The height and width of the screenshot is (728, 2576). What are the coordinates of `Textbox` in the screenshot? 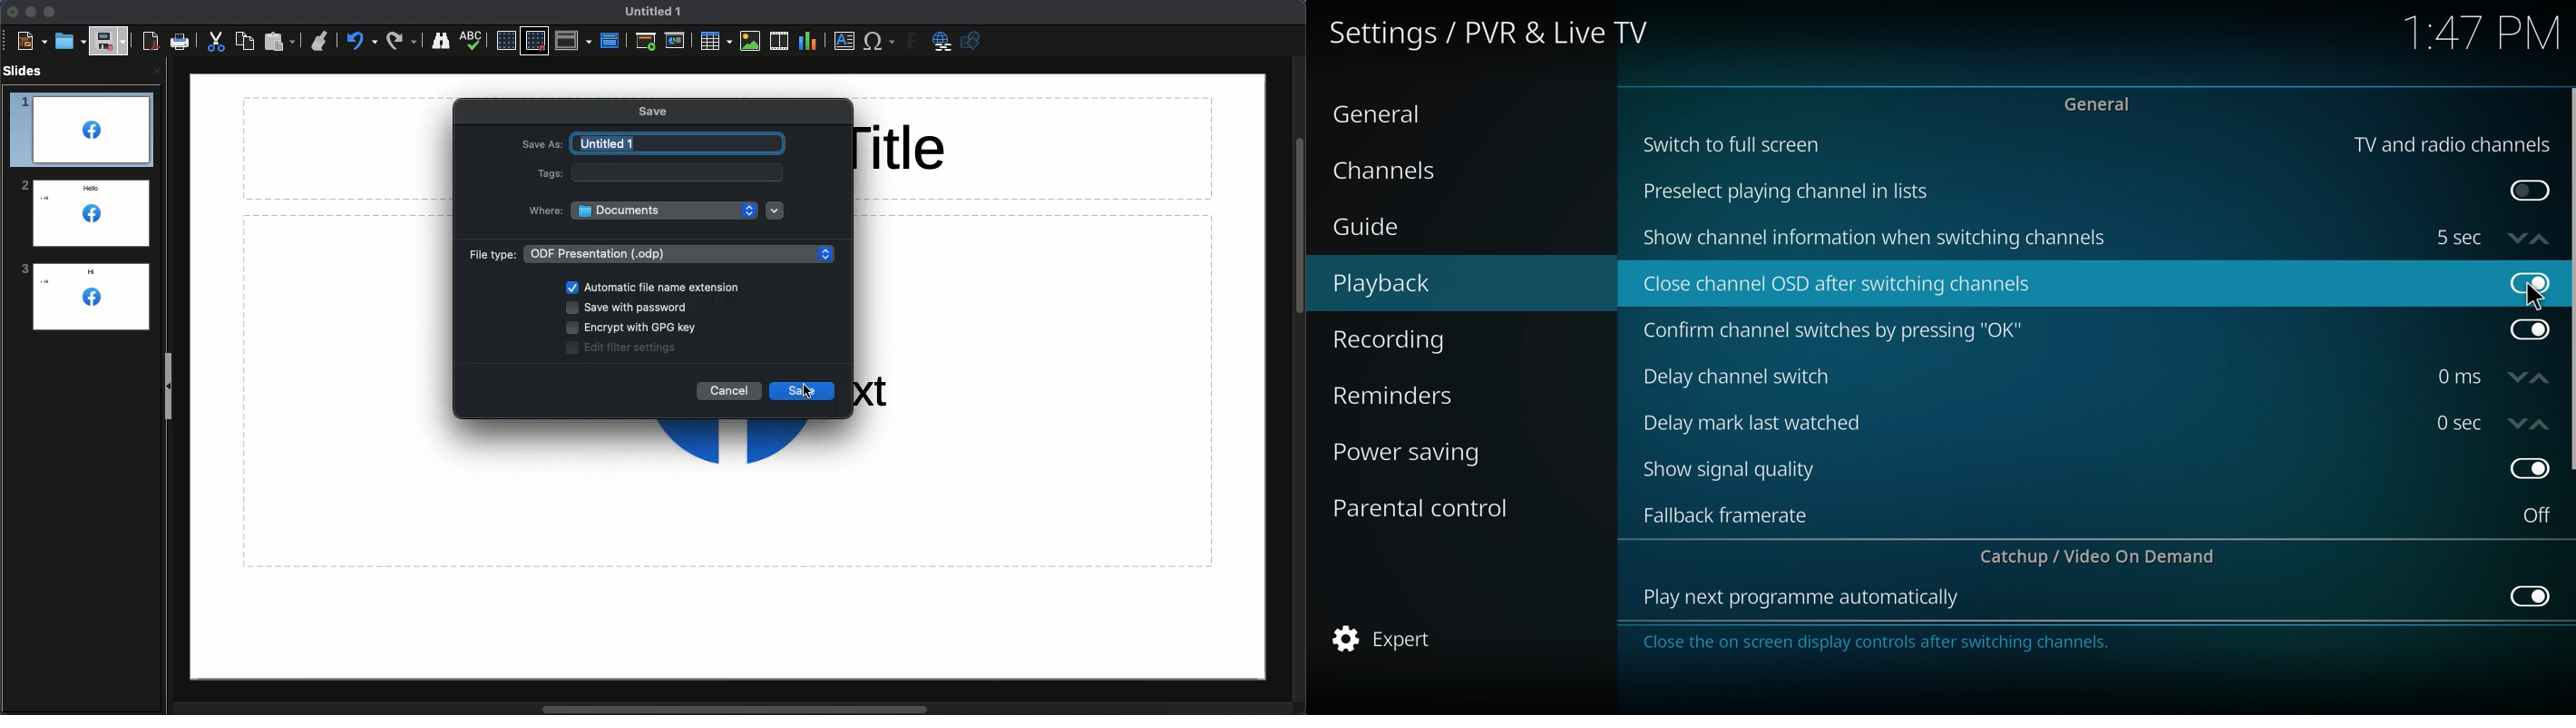 It's located at (843, 42).